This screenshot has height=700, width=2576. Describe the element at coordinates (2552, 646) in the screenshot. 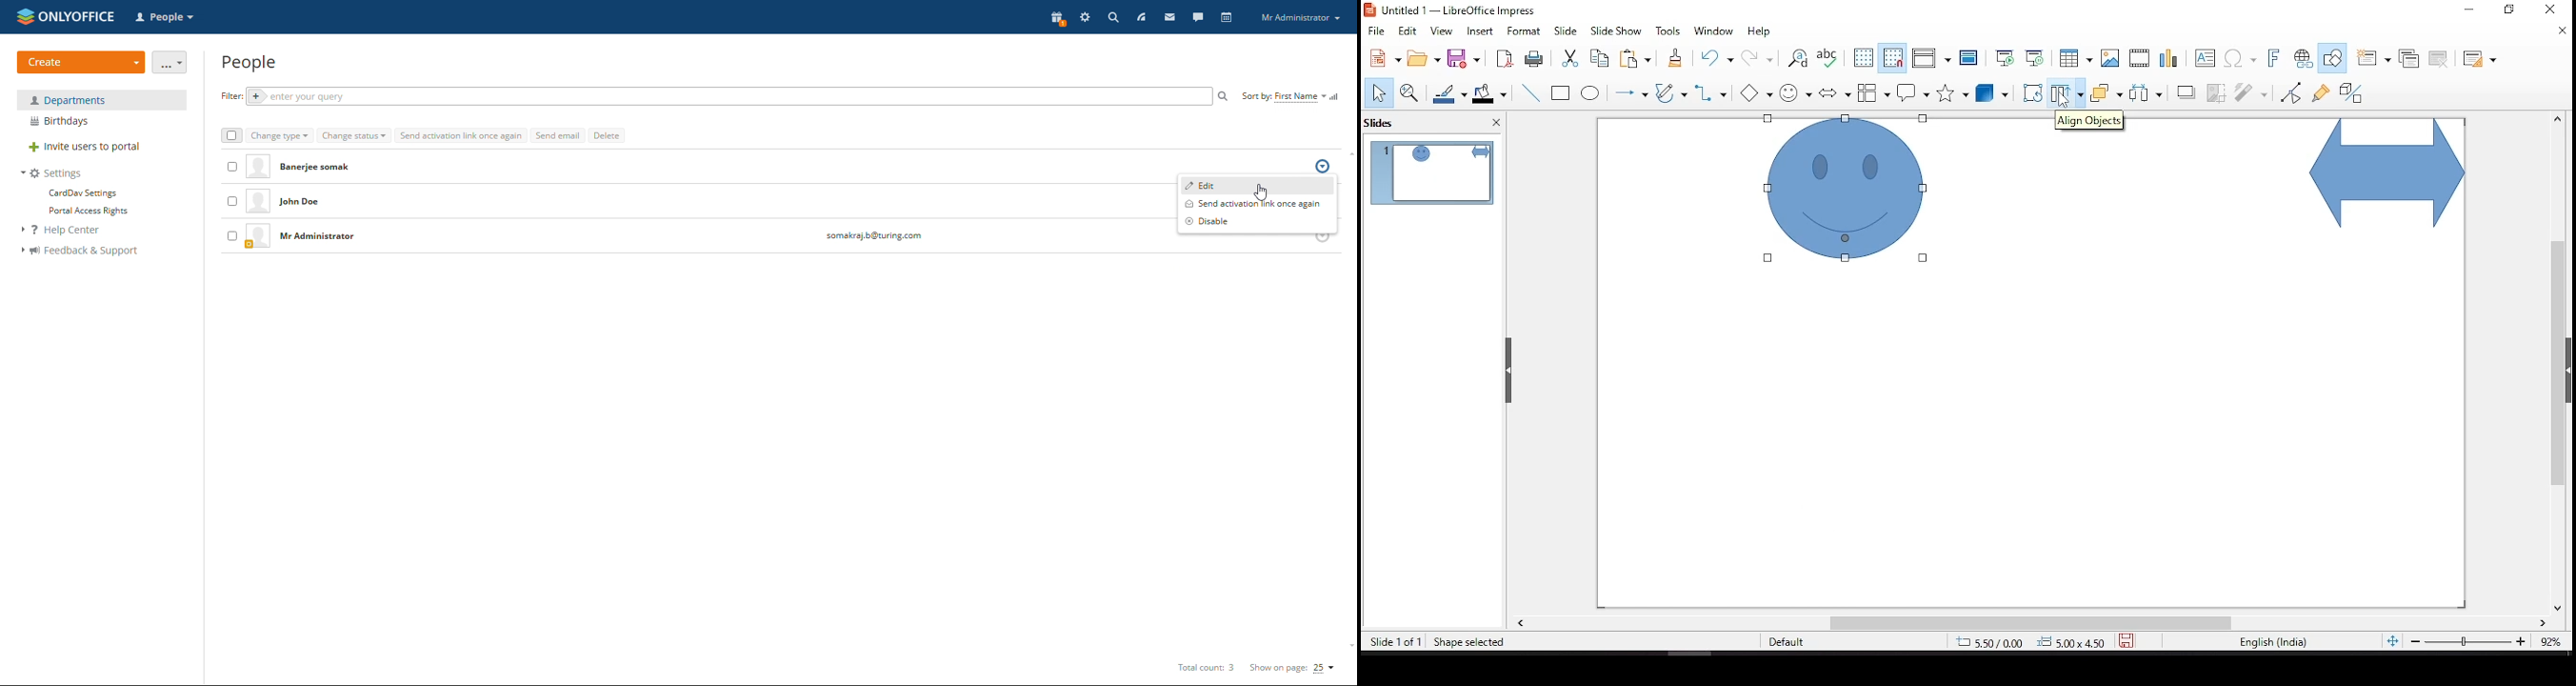

I see `zoom level` at that location.